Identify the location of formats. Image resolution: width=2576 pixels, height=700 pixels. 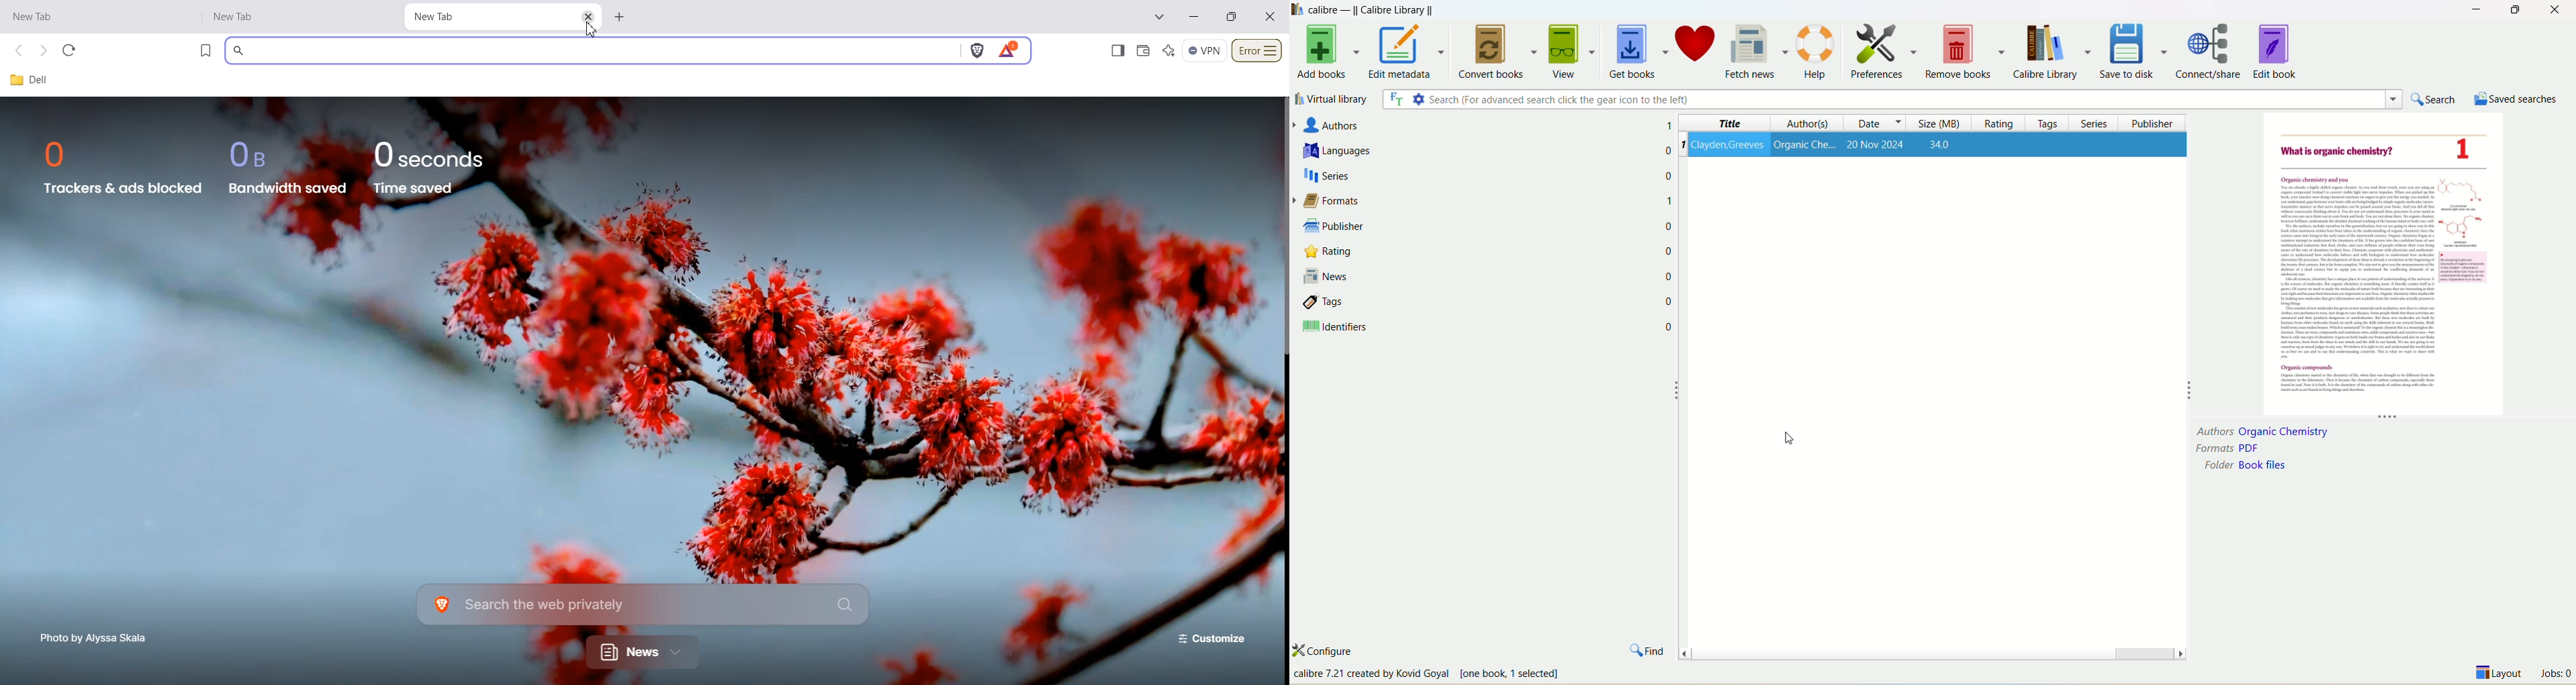
(2227, 446).